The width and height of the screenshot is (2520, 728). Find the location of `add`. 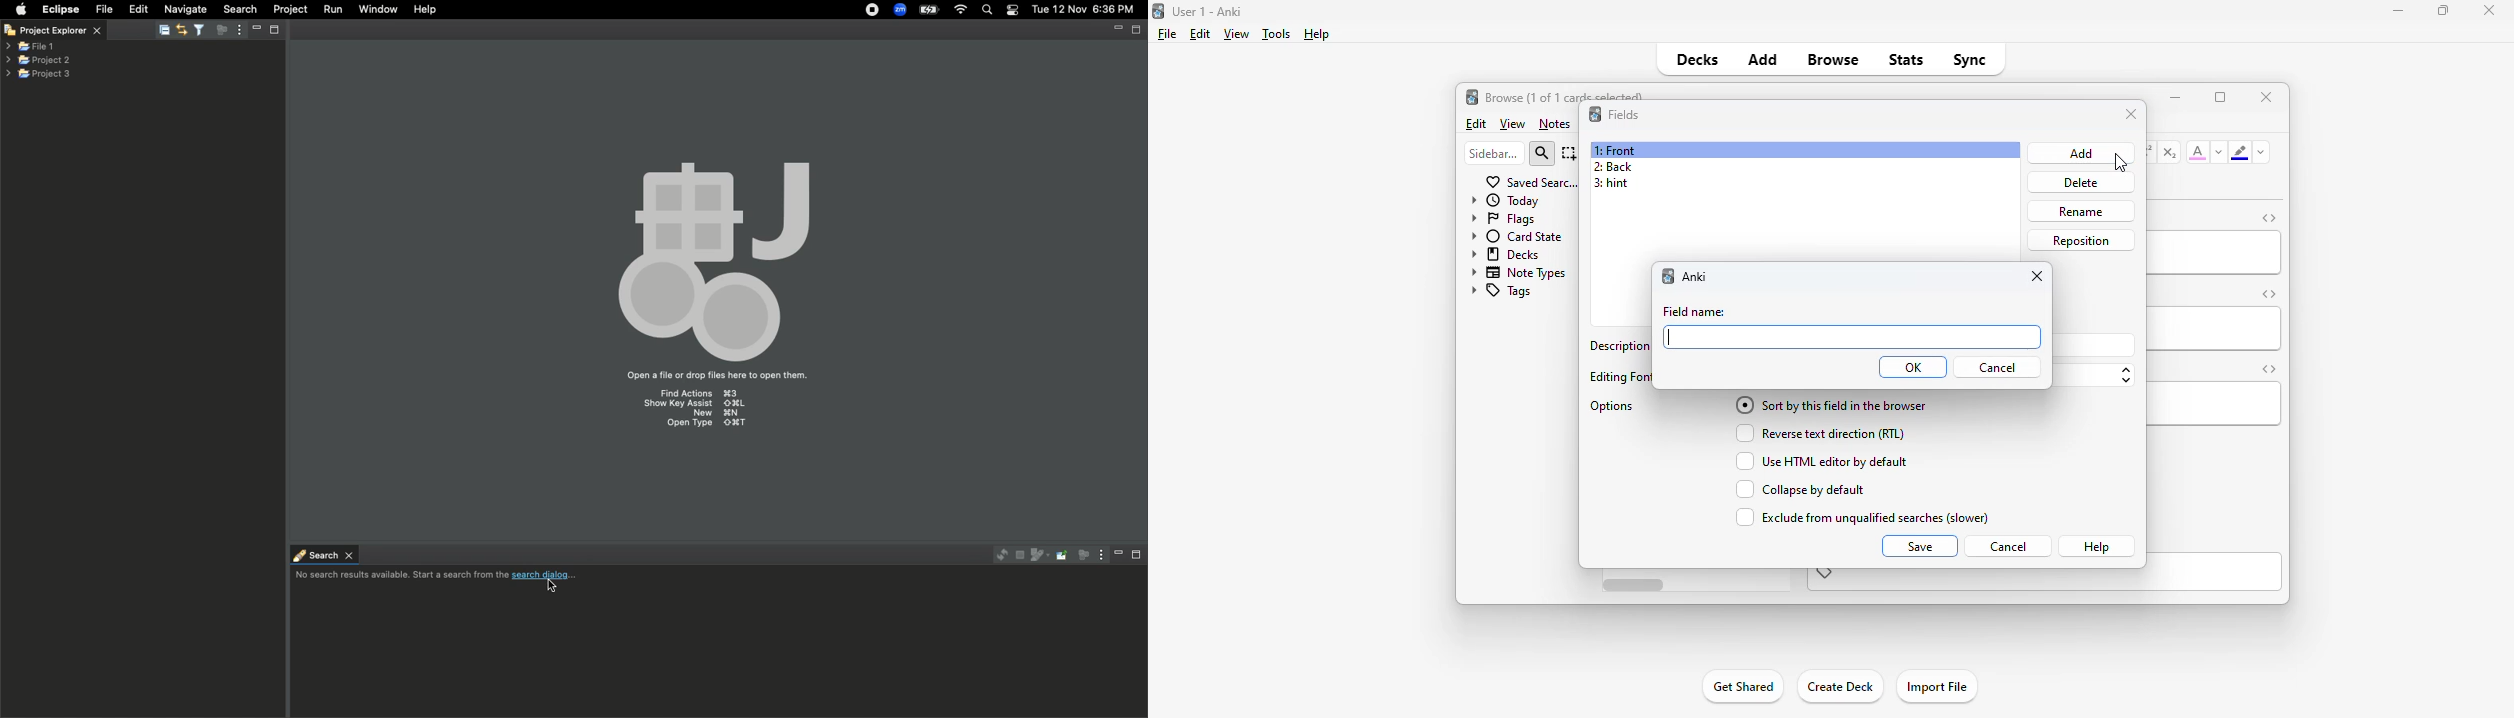

add is located at coordinates (1763, 58).